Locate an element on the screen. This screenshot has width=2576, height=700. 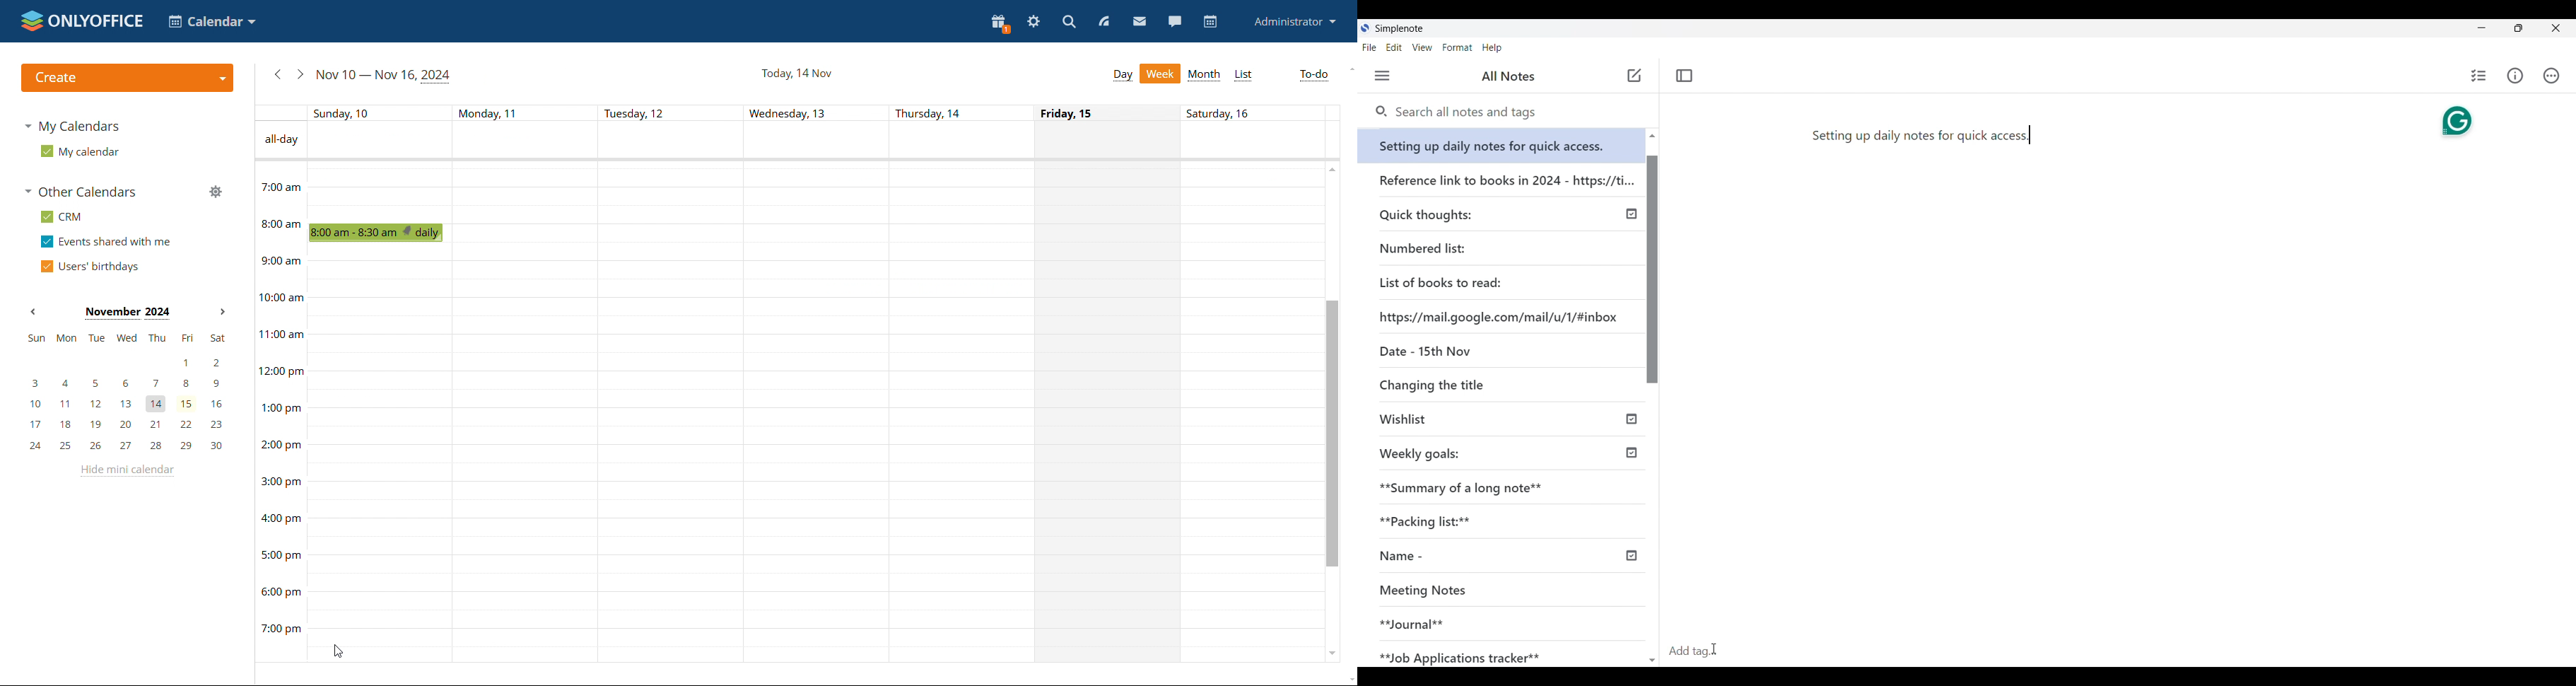
Insert checklist is located at coordinates (2479, 76).